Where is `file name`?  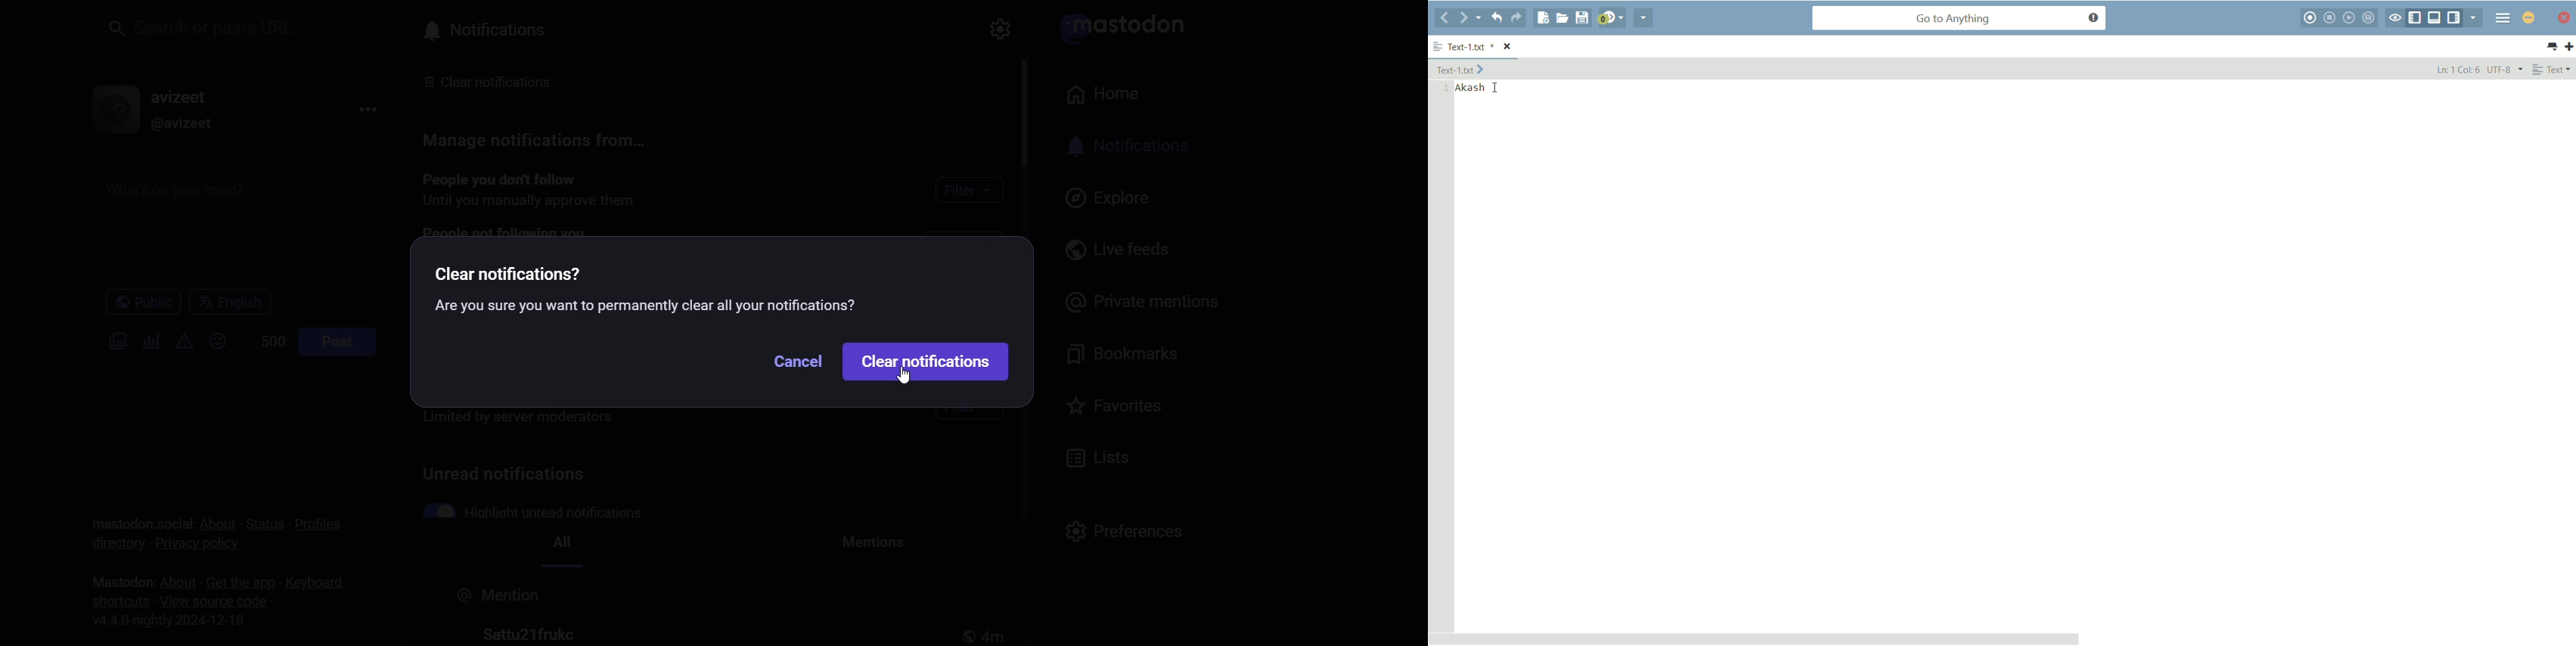 file name is located at coordinates (1469, 48).